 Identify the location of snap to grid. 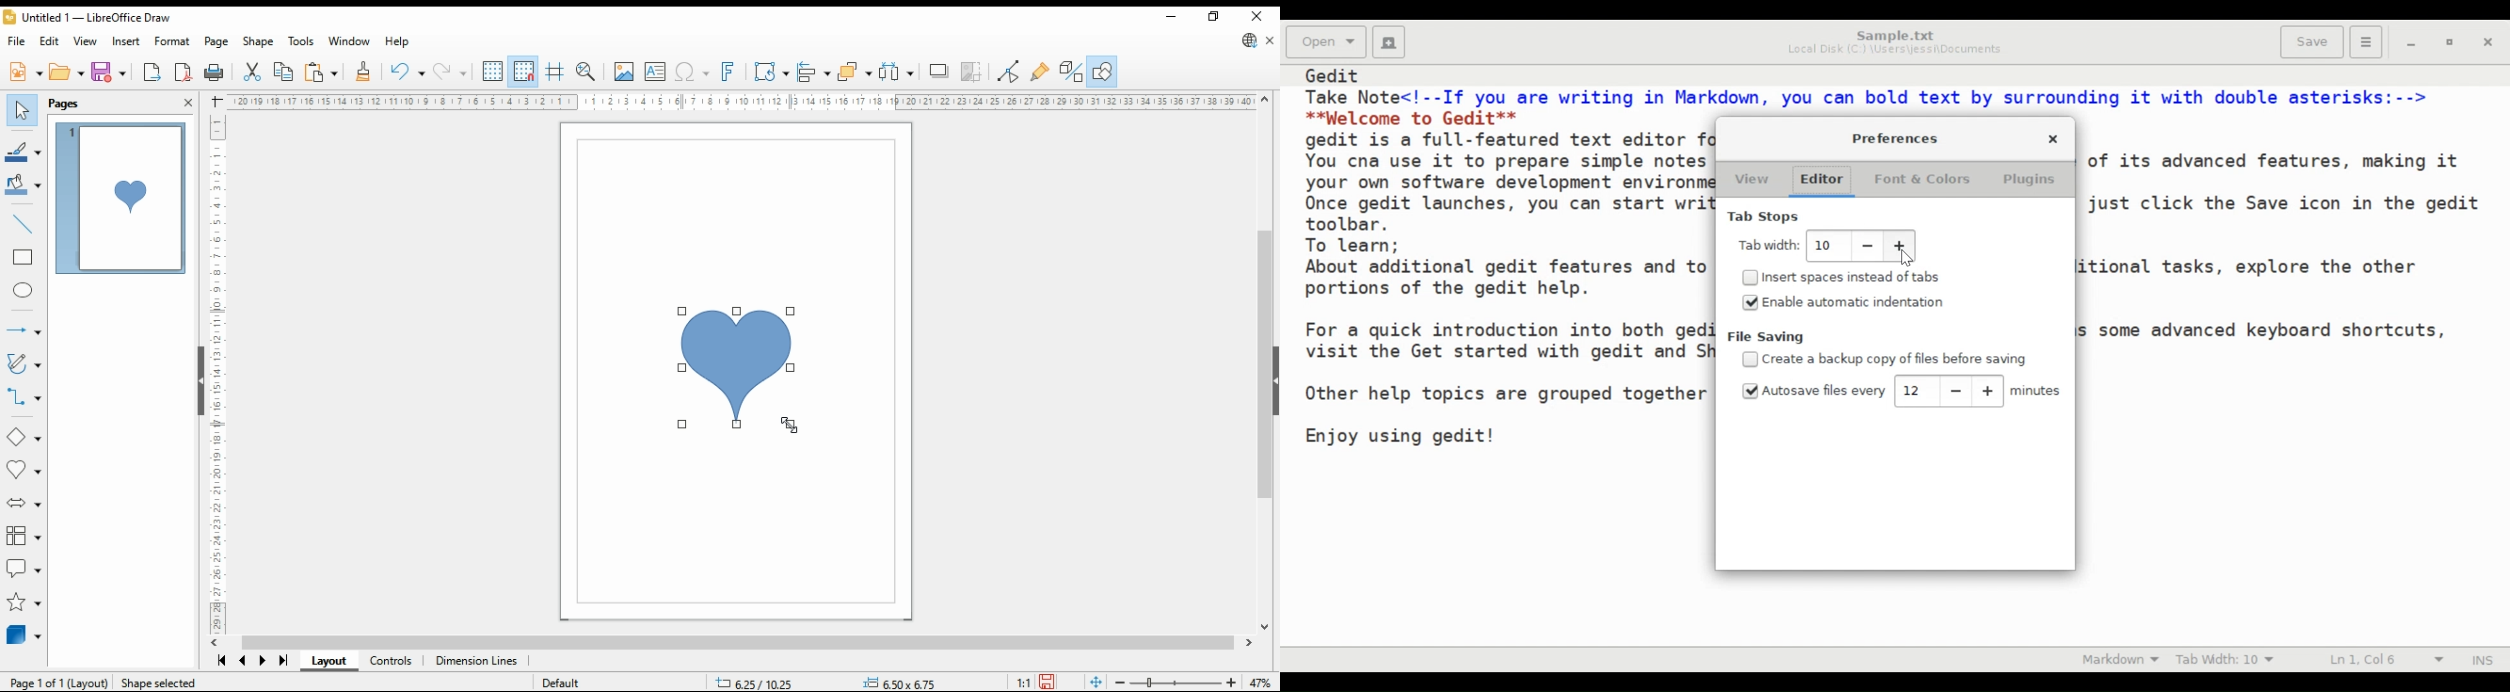
(524, 70).